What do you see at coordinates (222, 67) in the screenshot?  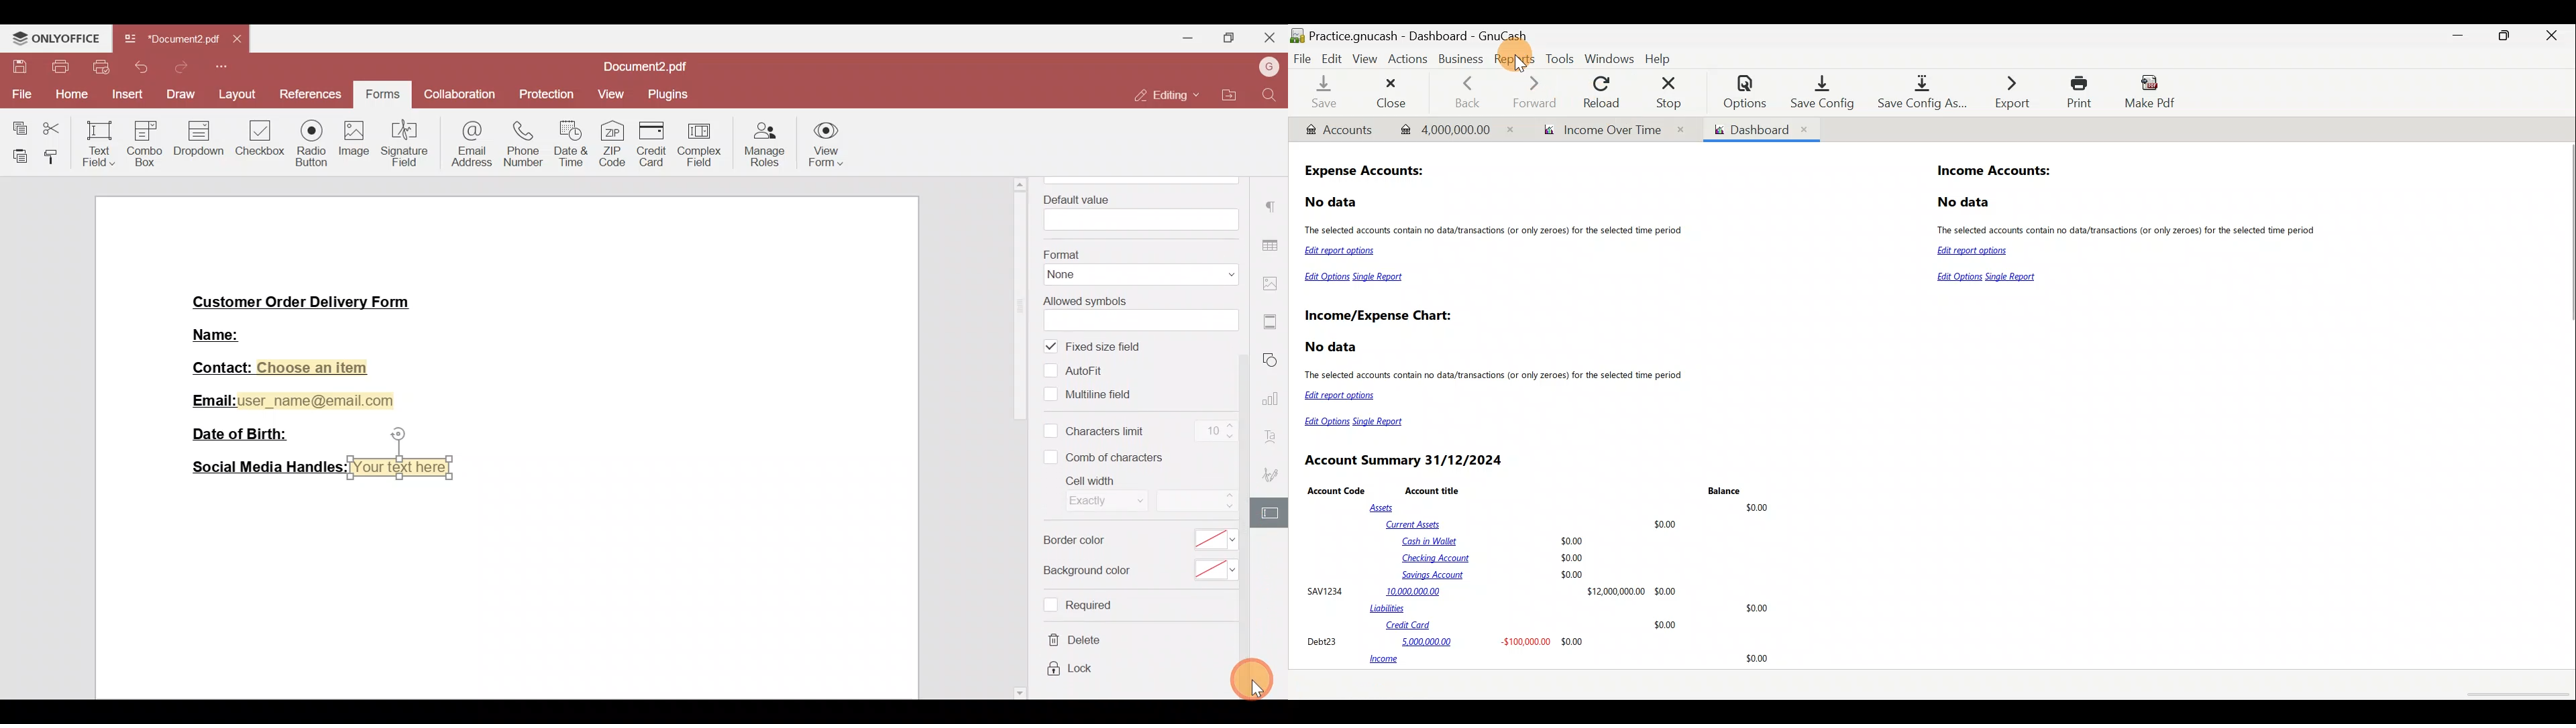 I see `Customize quick access toolbar` at bounding box center [222, 67].